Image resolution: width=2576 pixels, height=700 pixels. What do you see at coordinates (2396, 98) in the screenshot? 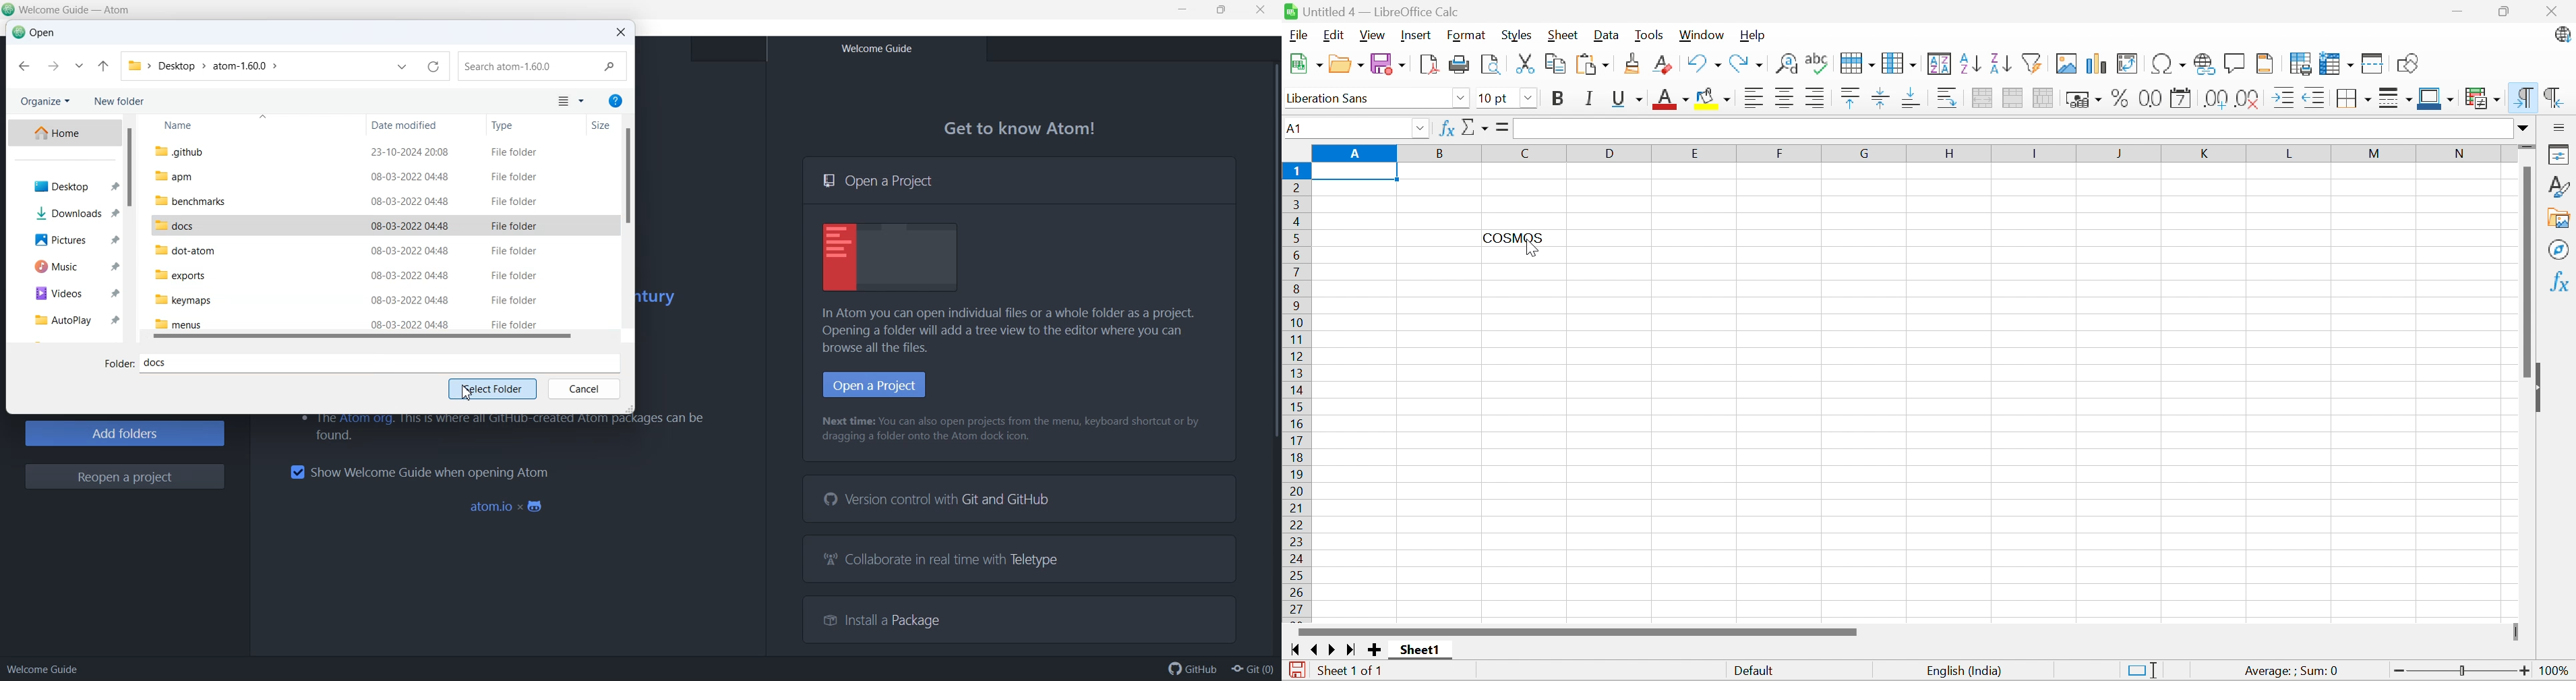
I see `Border Style` at bounding box center [2396, 98].